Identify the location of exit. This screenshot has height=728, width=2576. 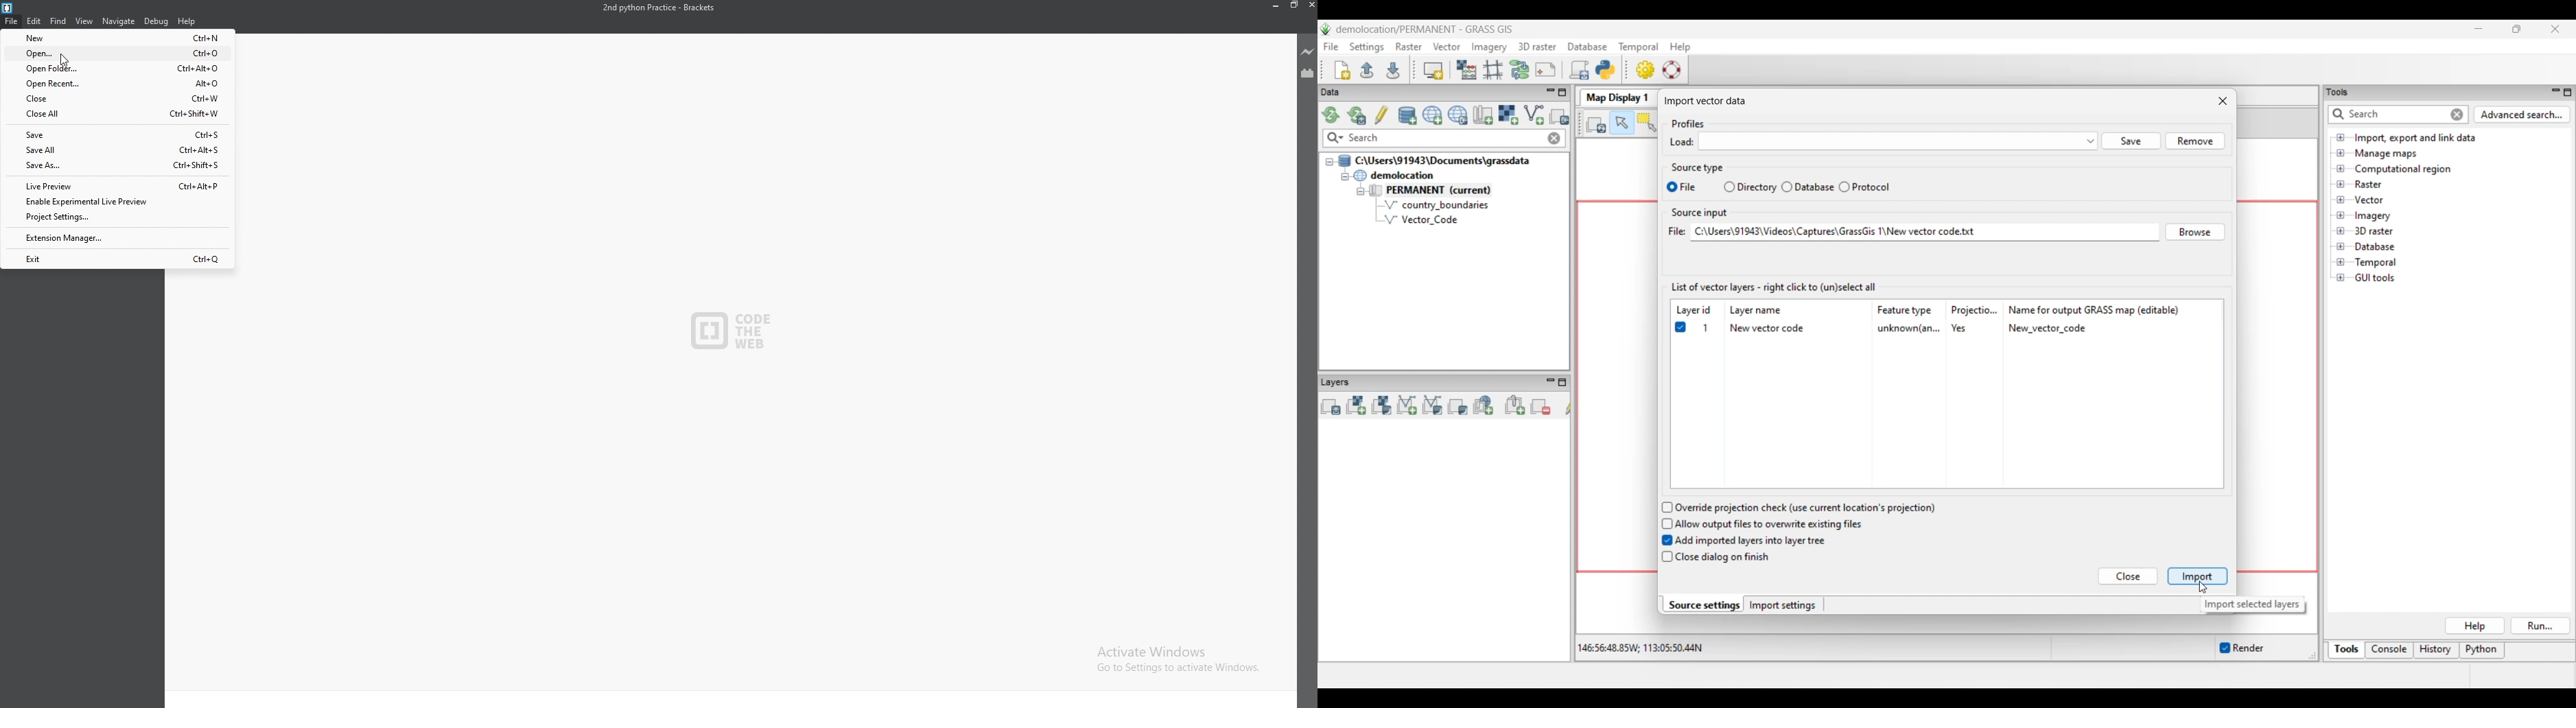
(118, 259).